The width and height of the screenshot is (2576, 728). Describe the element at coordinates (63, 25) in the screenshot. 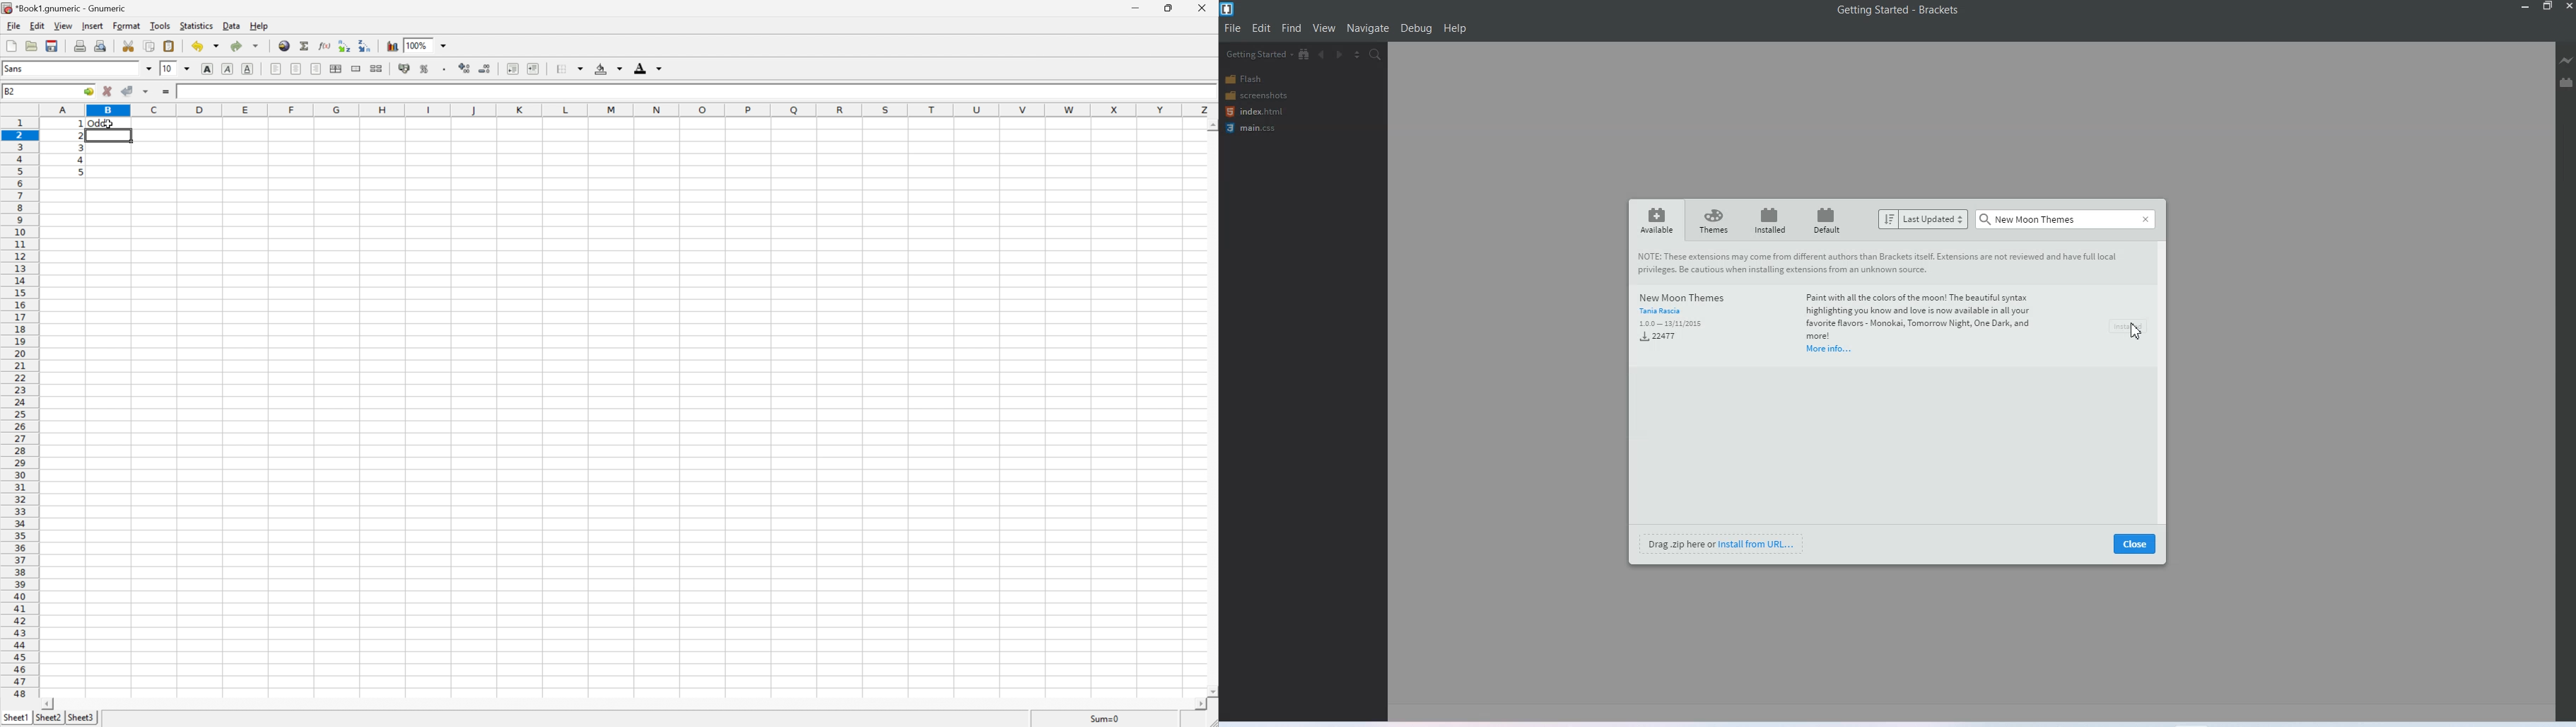

I see `View` at that location.